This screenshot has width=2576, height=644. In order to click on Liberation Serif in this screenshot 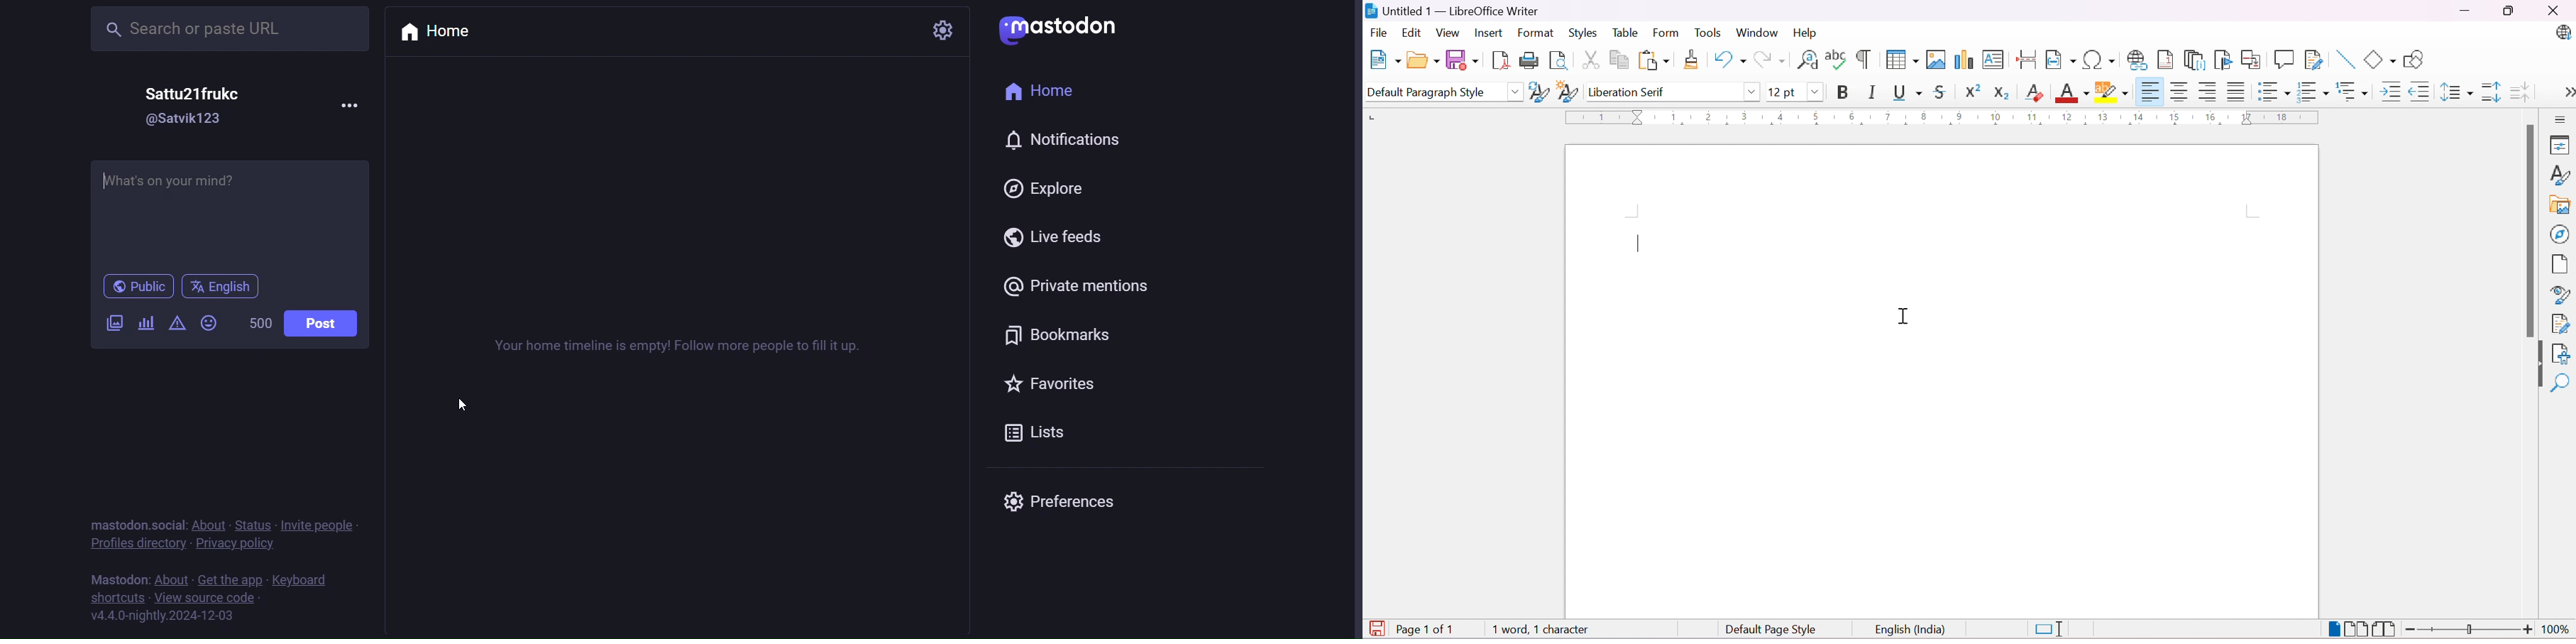, I will do `click(1629, 93)`.